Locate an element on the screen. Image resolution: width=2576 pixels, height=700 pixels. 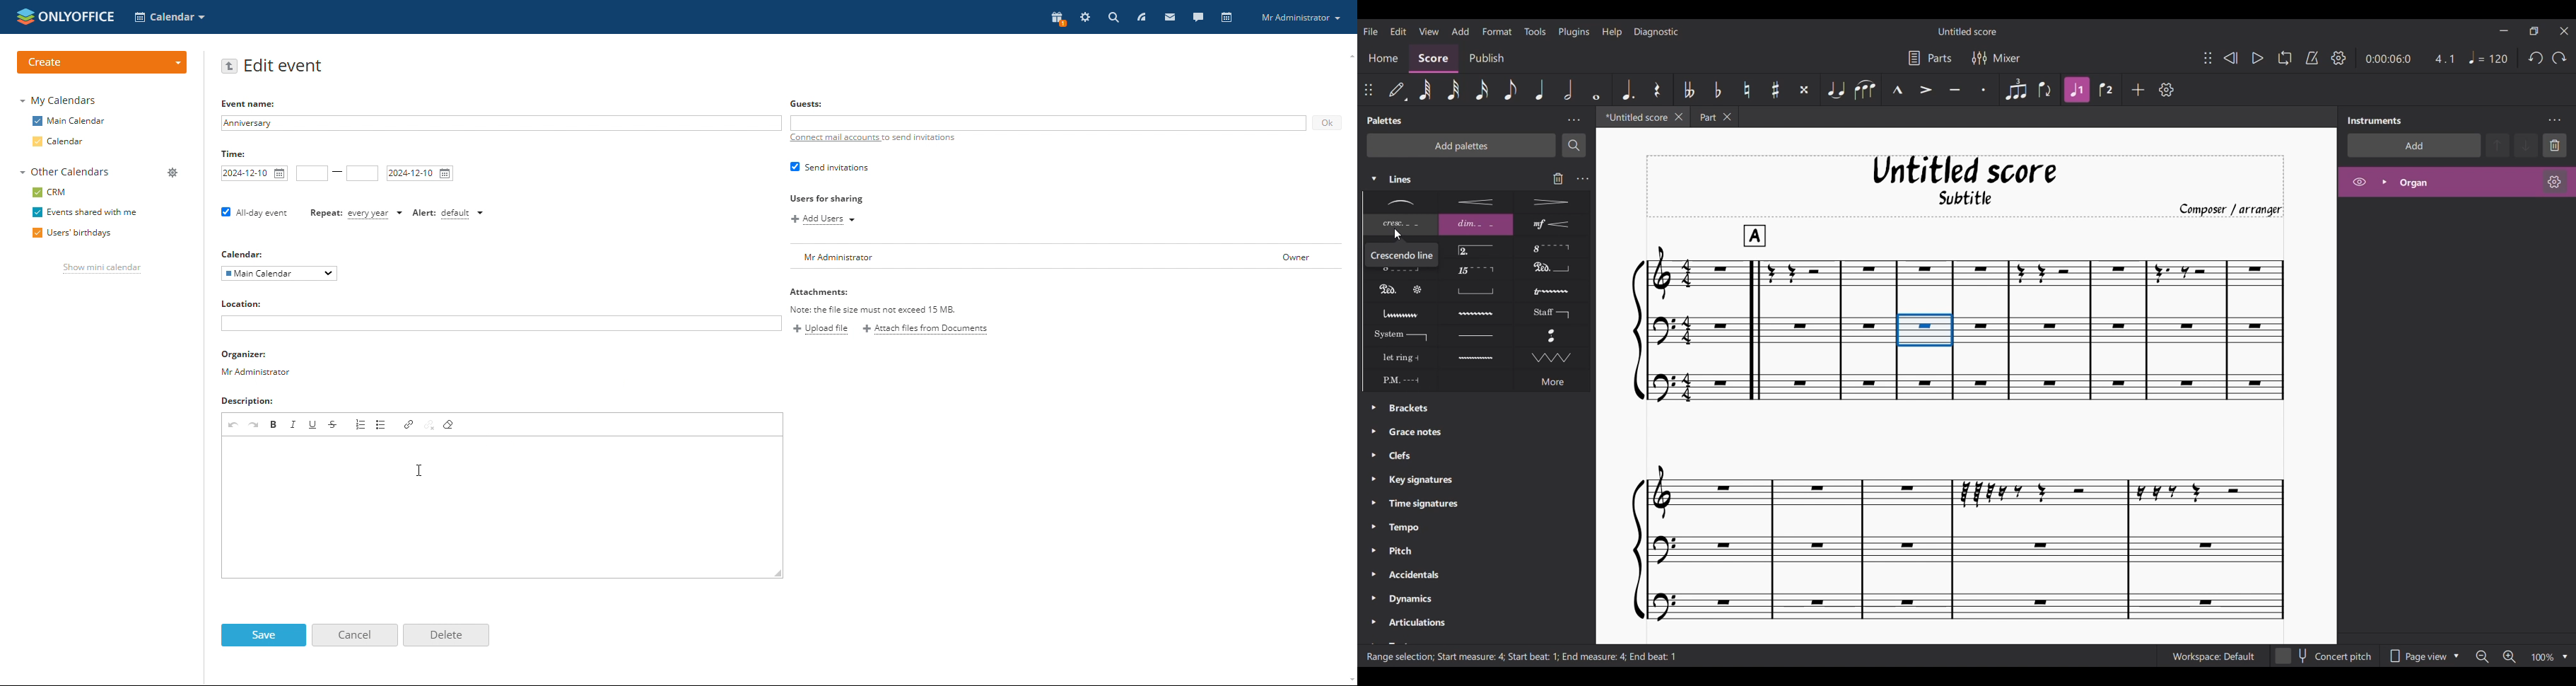
Current Workspace setting is located at coordinates (2213, 656).